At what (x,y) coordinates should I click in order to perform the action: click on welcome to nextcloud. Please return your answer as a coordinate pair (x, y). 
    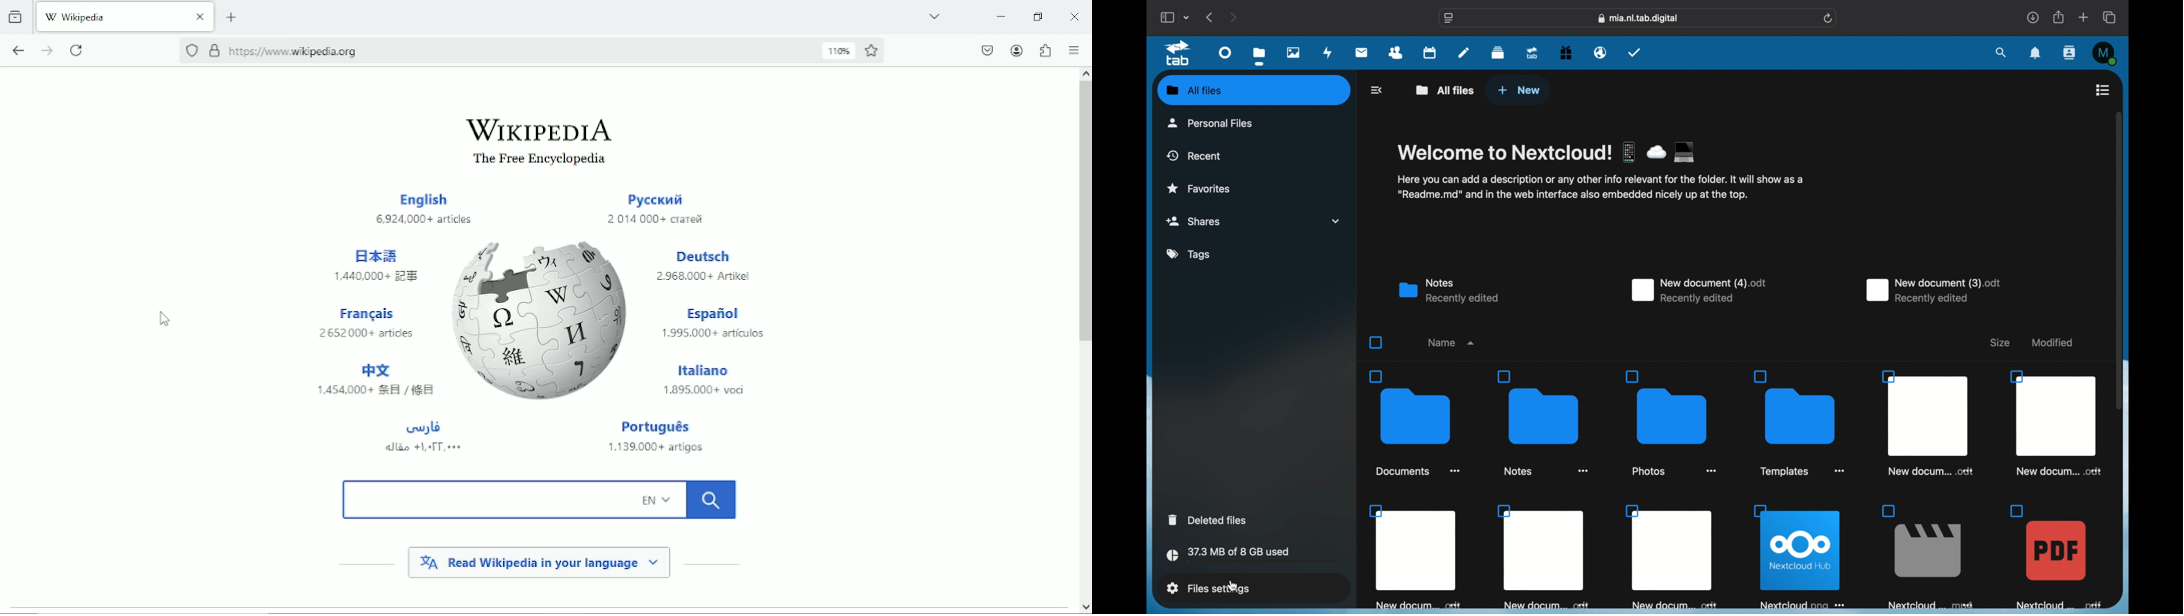
    Looking at the image, I should click on (1548, 151).